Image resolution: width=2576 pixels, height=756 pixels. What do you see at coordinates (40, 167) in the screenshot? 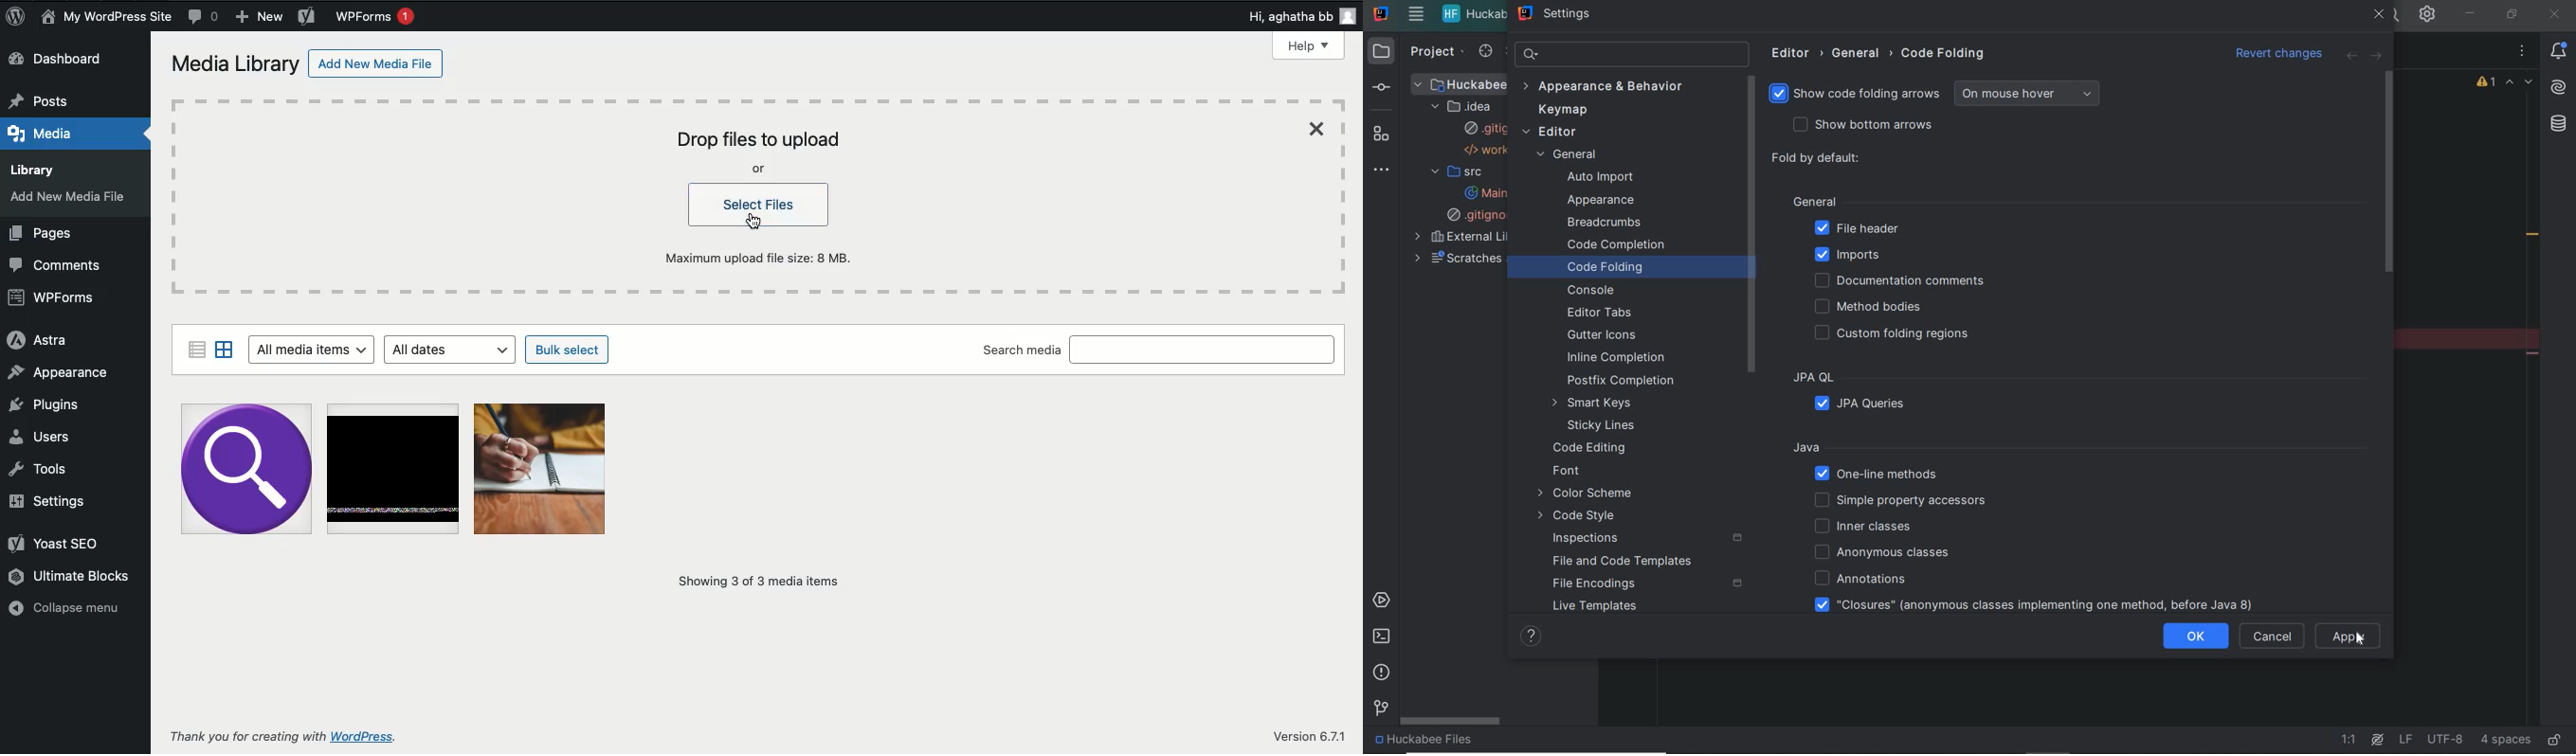
I see `Library` at bounding box center [40, 167].